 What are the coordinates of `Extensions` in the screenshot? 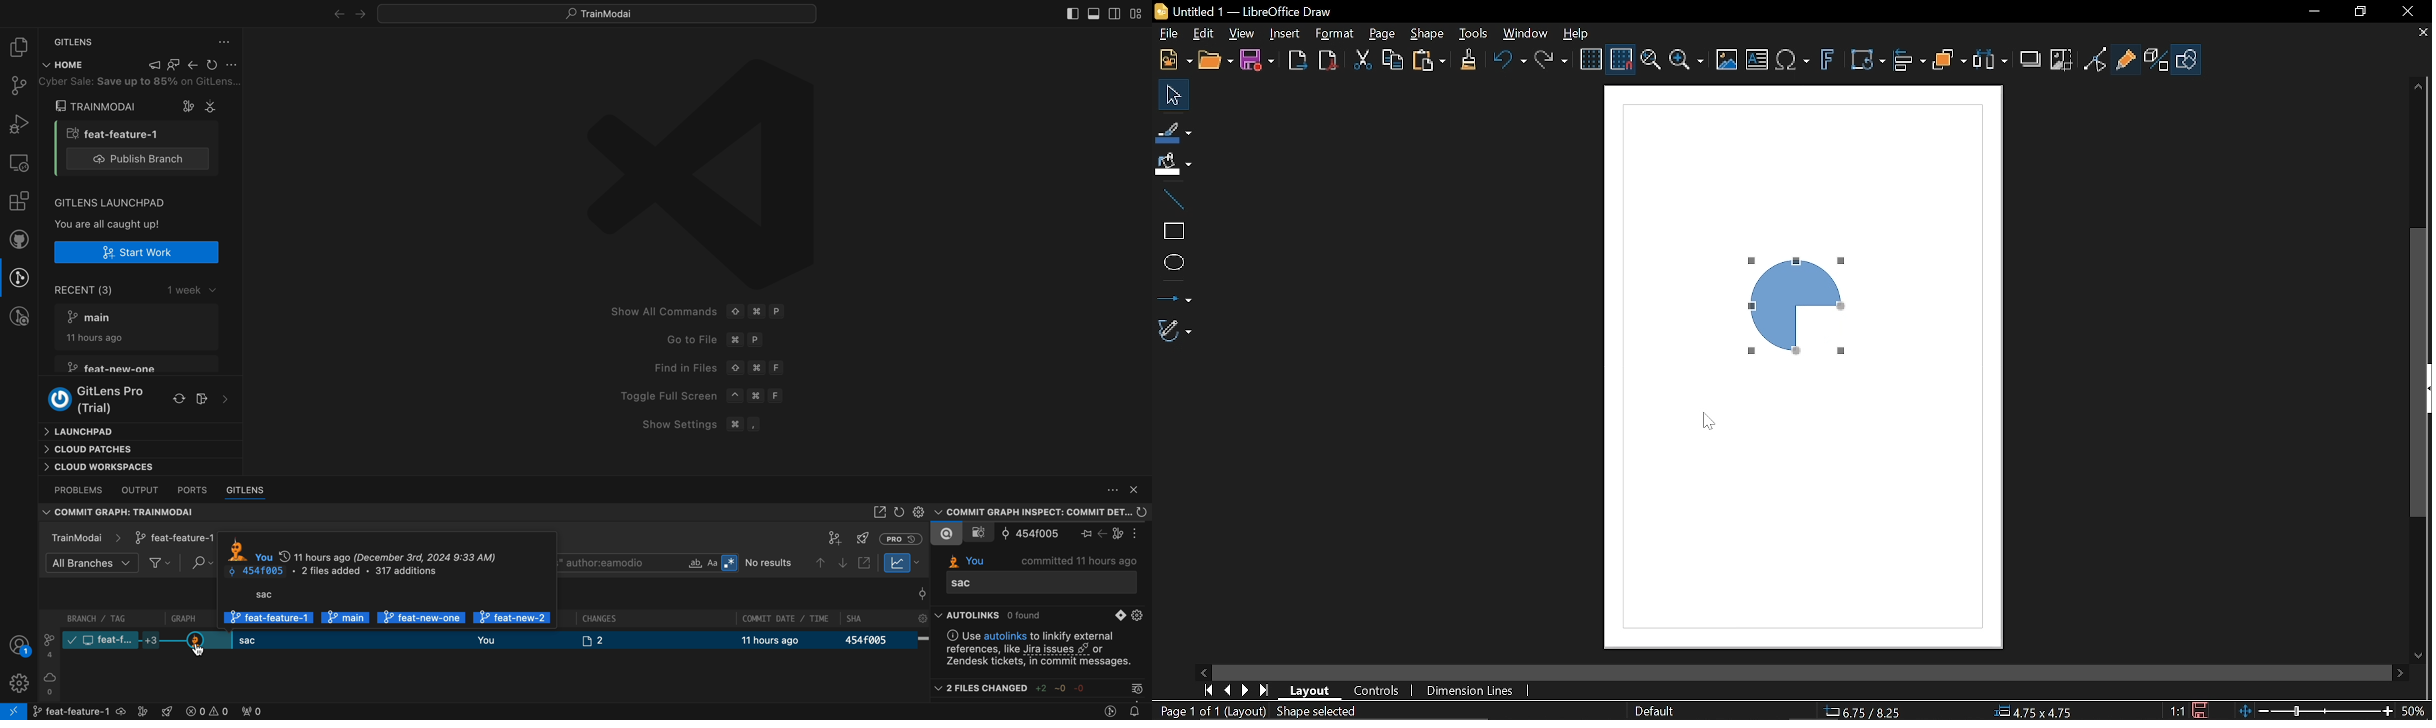 It's located at (19, 201).